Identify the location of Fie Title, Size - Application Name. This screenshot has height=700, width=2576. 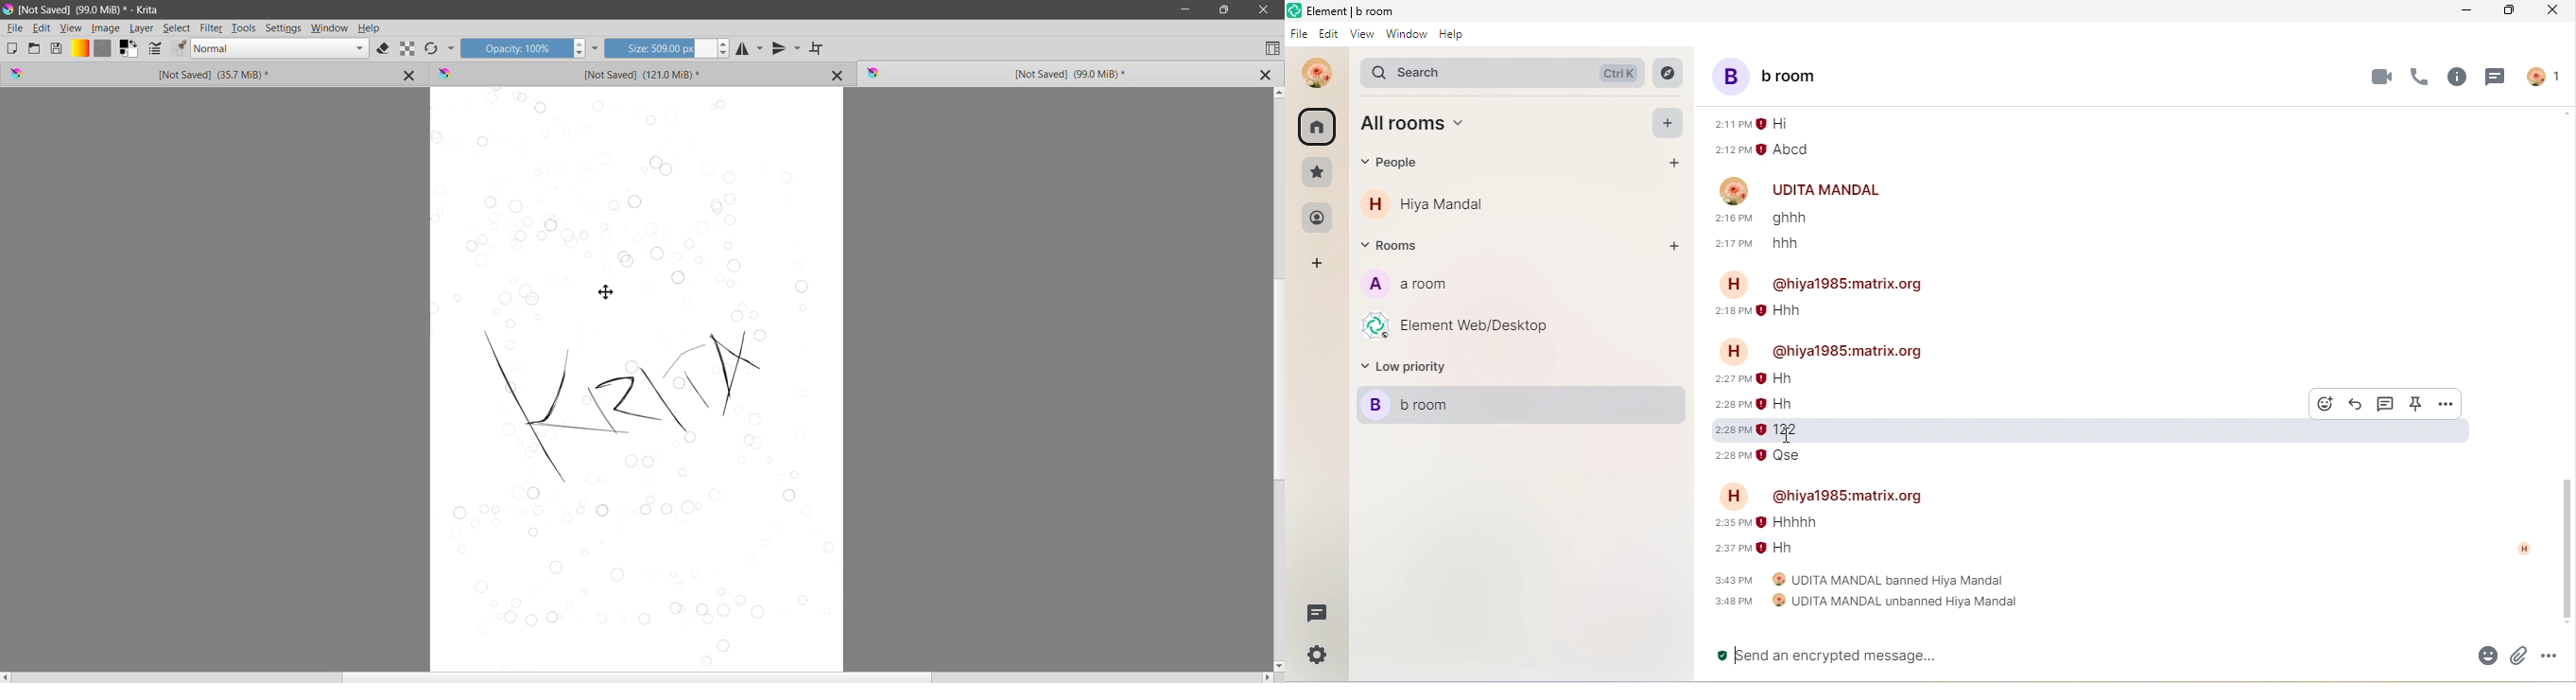
(92, 10).